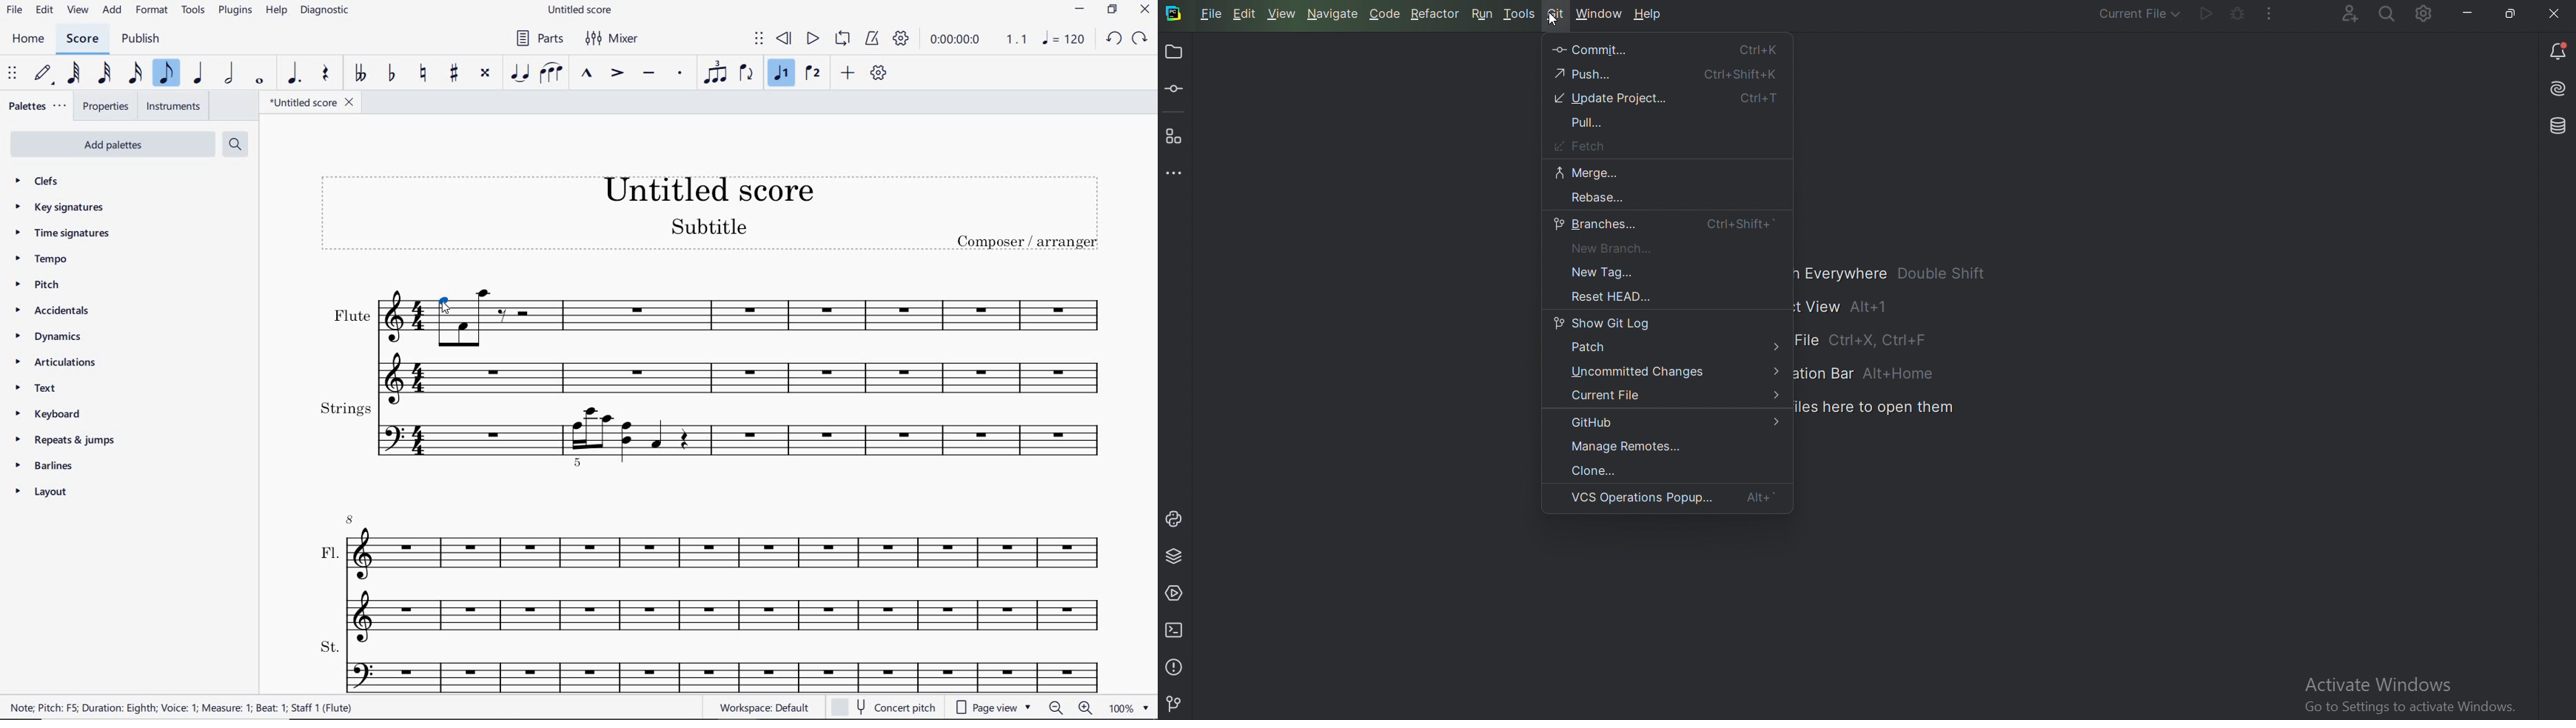  I want to click on VCS Operations Popup, so click(1675, 499).